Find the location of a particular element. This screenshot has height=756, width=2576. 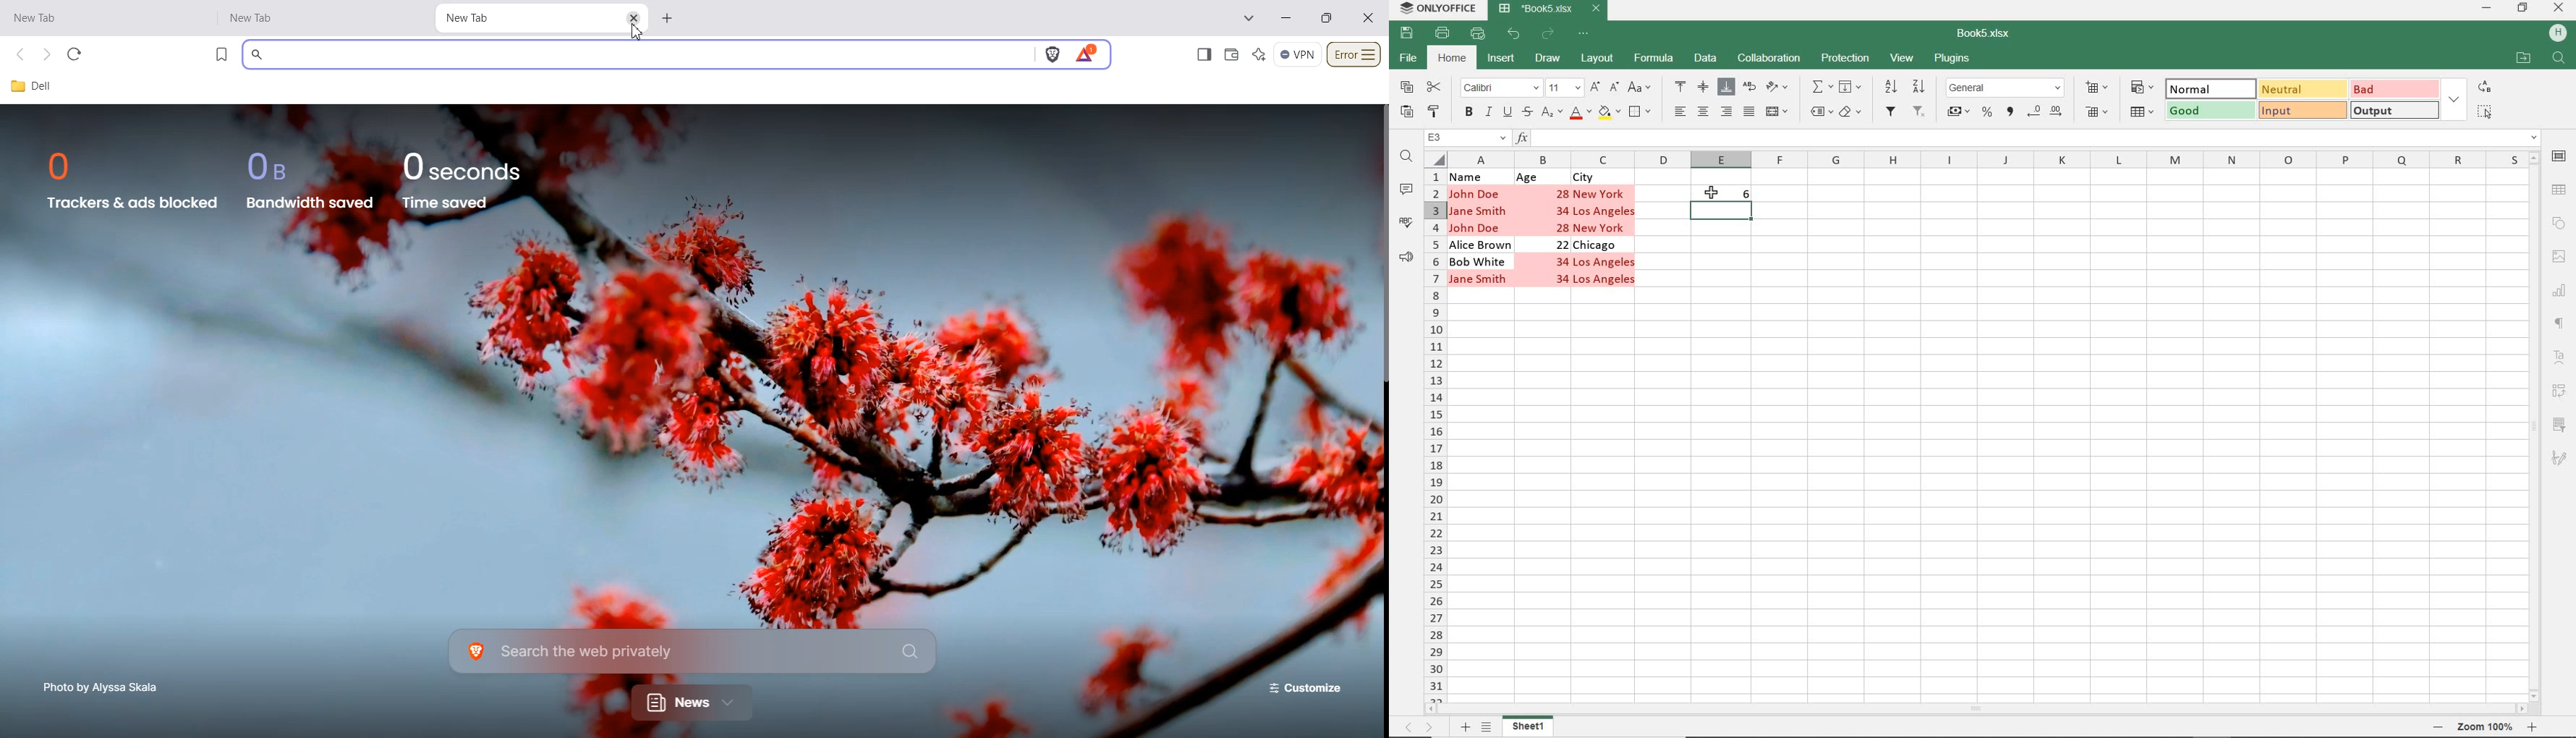

EXPAND is located at coordinates (2456, 99).